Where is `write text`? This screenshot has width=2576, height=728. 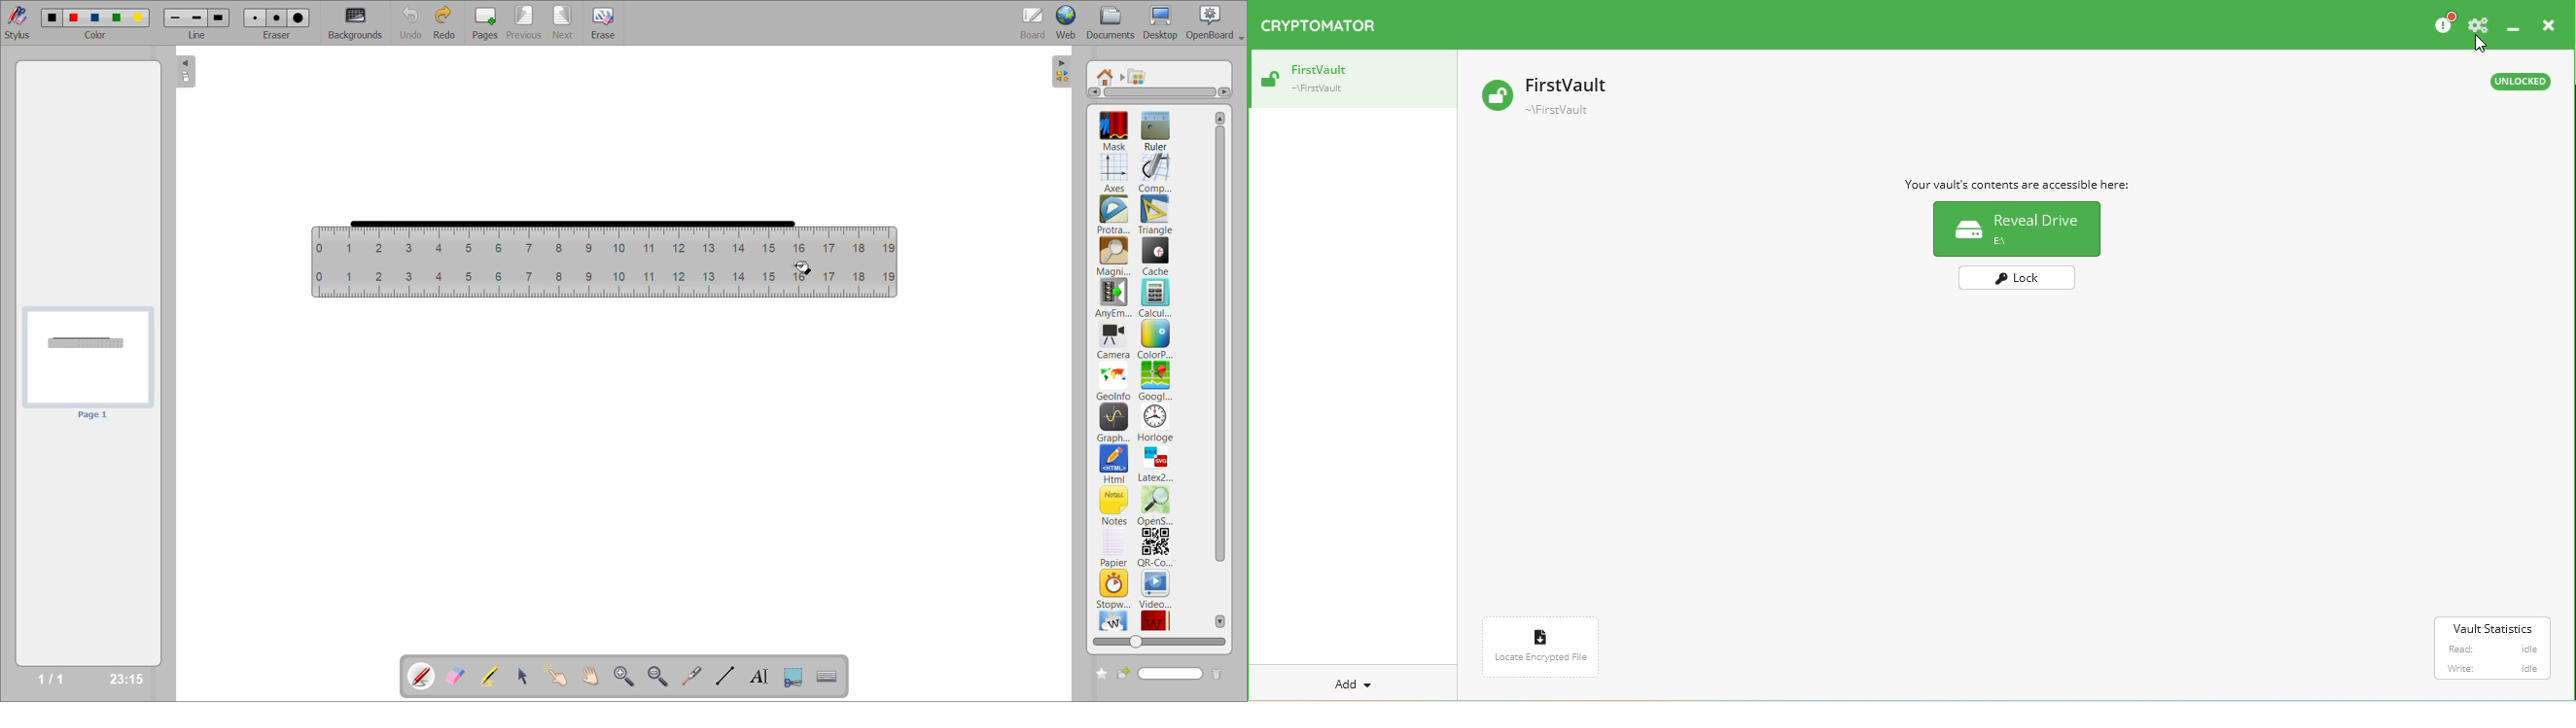 write text is located at coordinates (759, 676).